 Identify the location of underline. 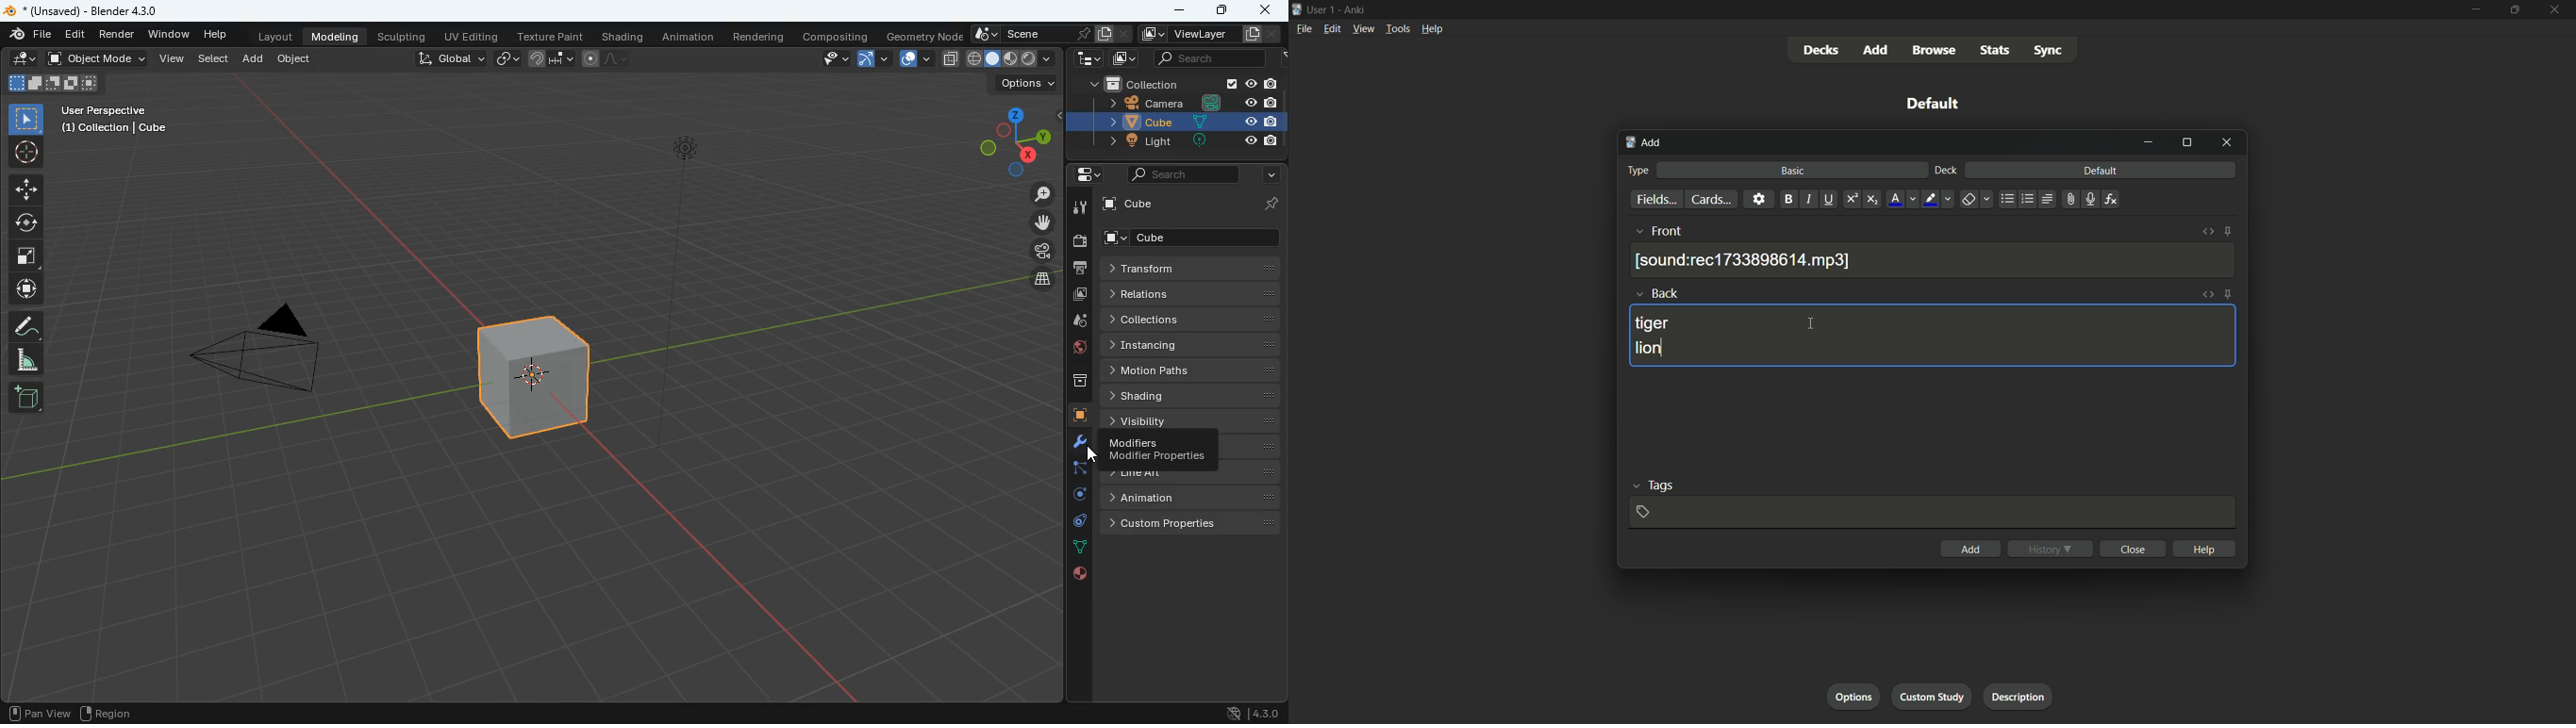
(1831, 199).